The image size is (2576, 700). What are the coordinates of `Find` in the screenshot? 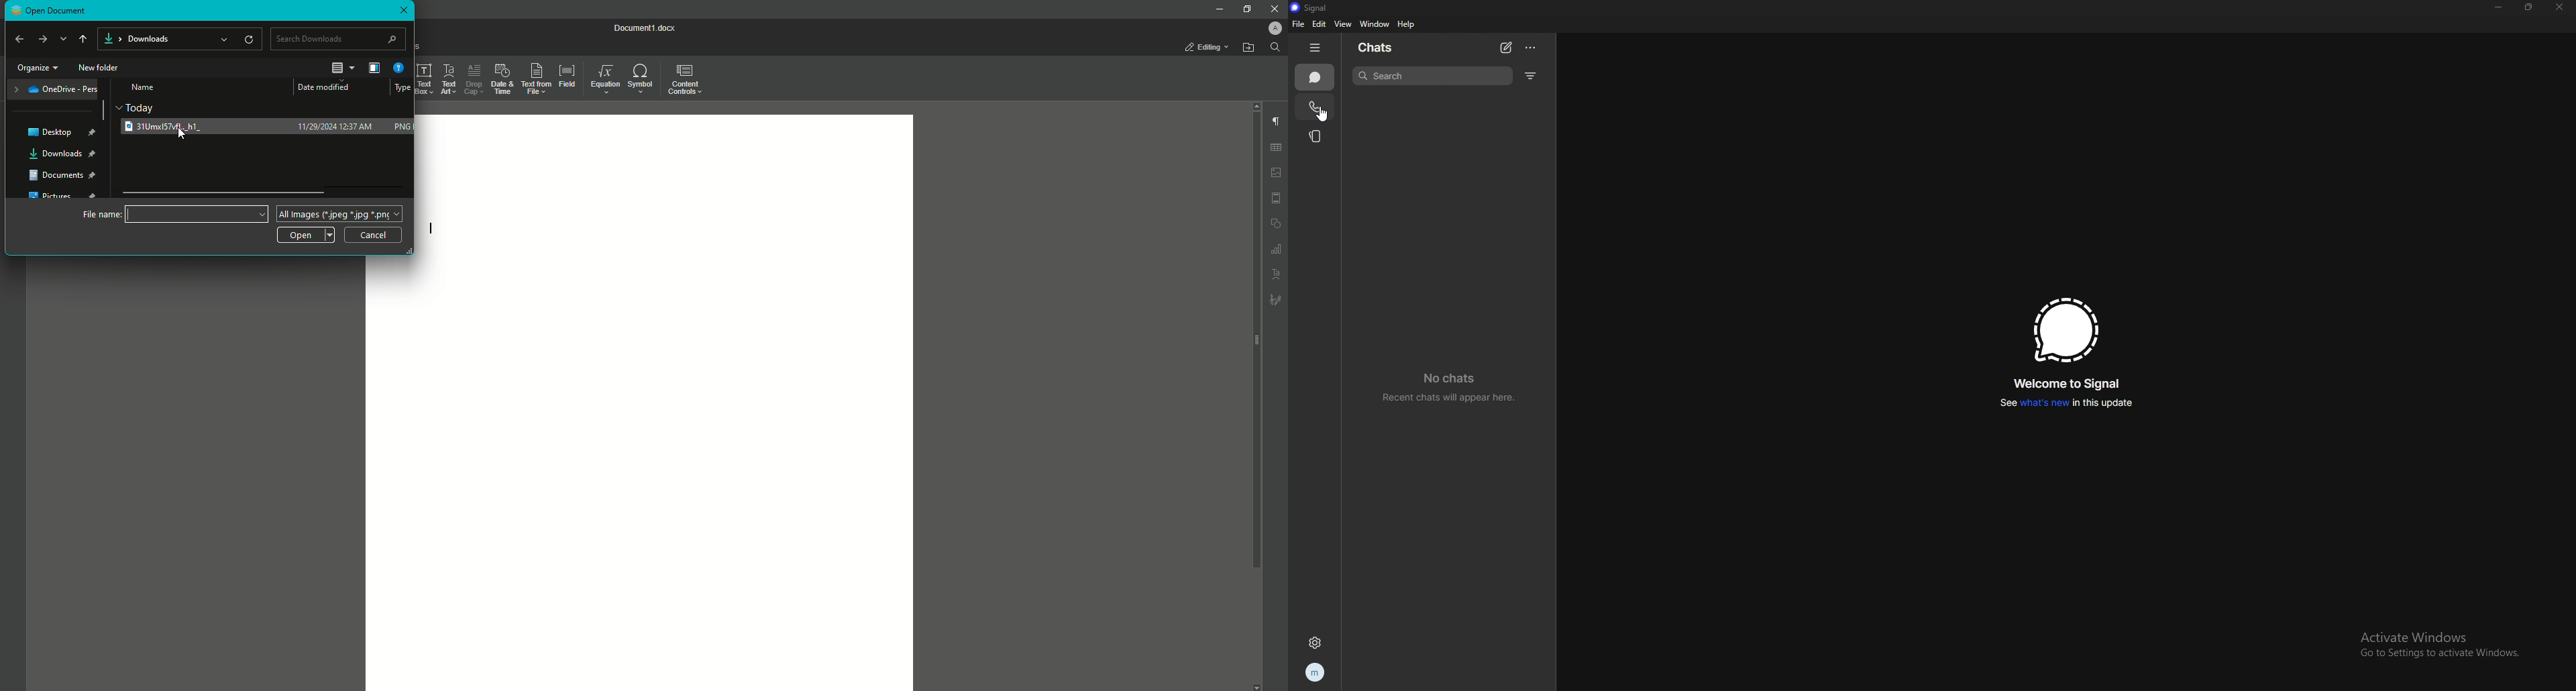 It's located at (1277, 48).